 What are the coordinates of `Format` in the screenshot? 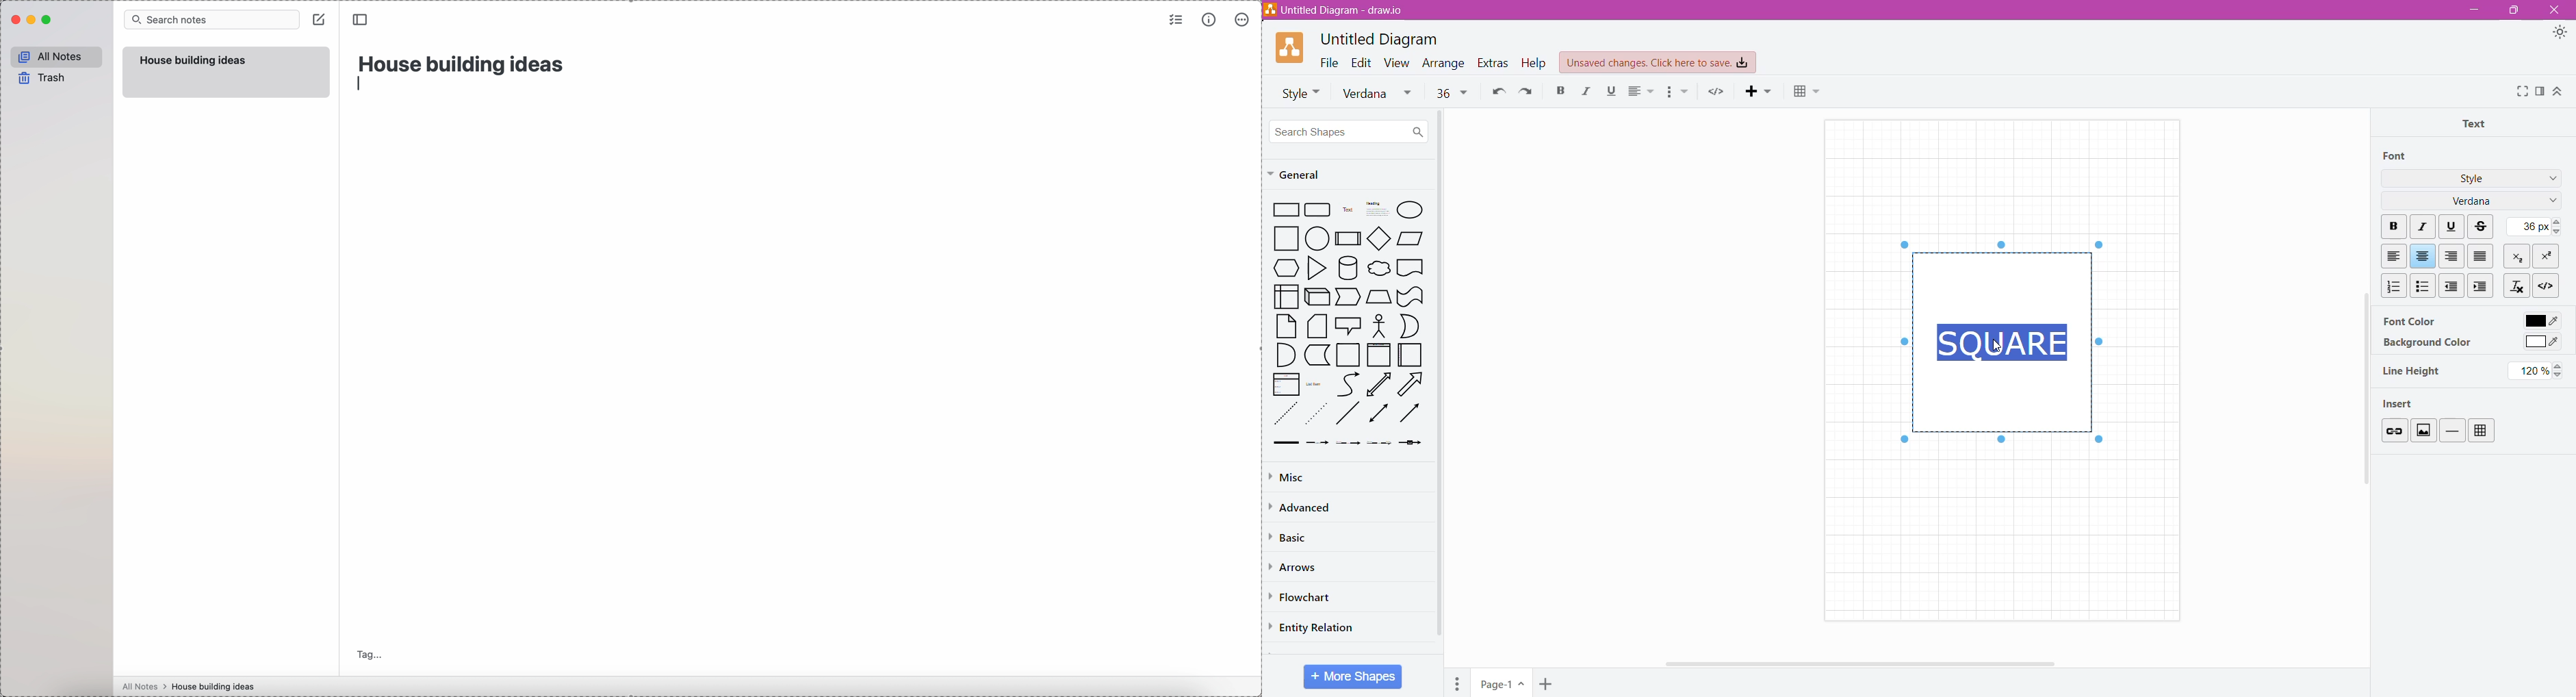 It's located at (2540, 91).